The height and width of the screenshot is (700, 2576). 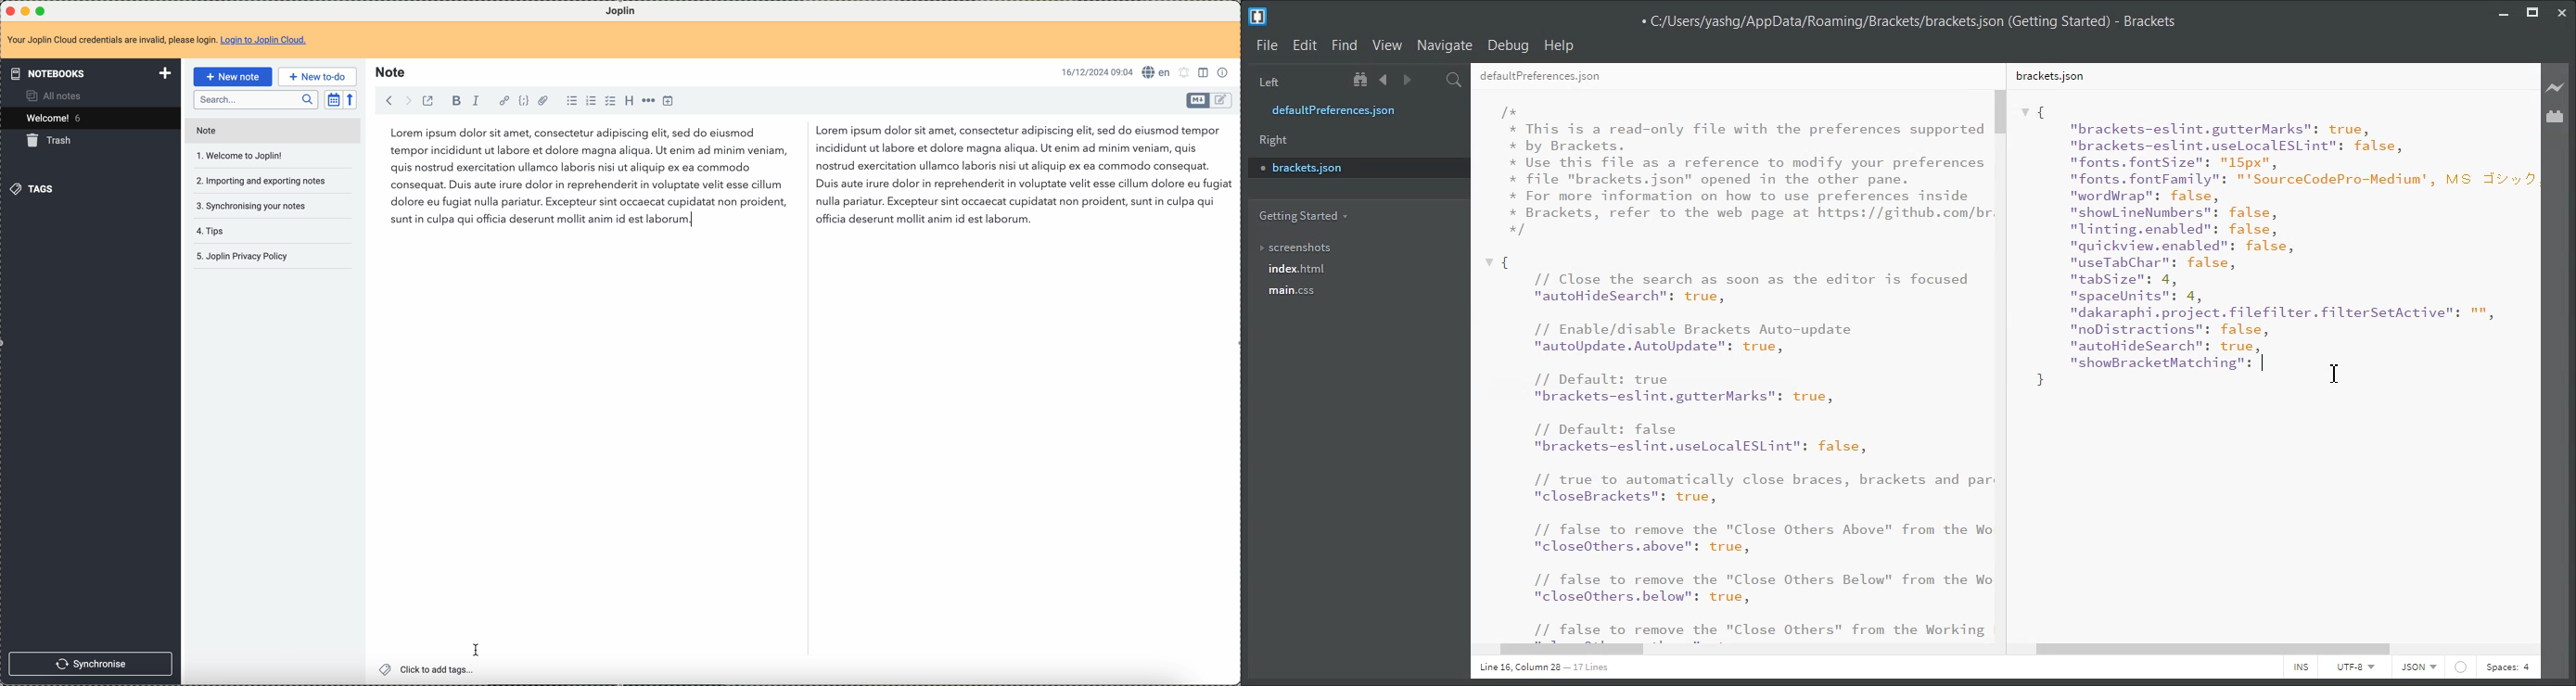 I want to click on cursor, so click(x=2338, y=373).